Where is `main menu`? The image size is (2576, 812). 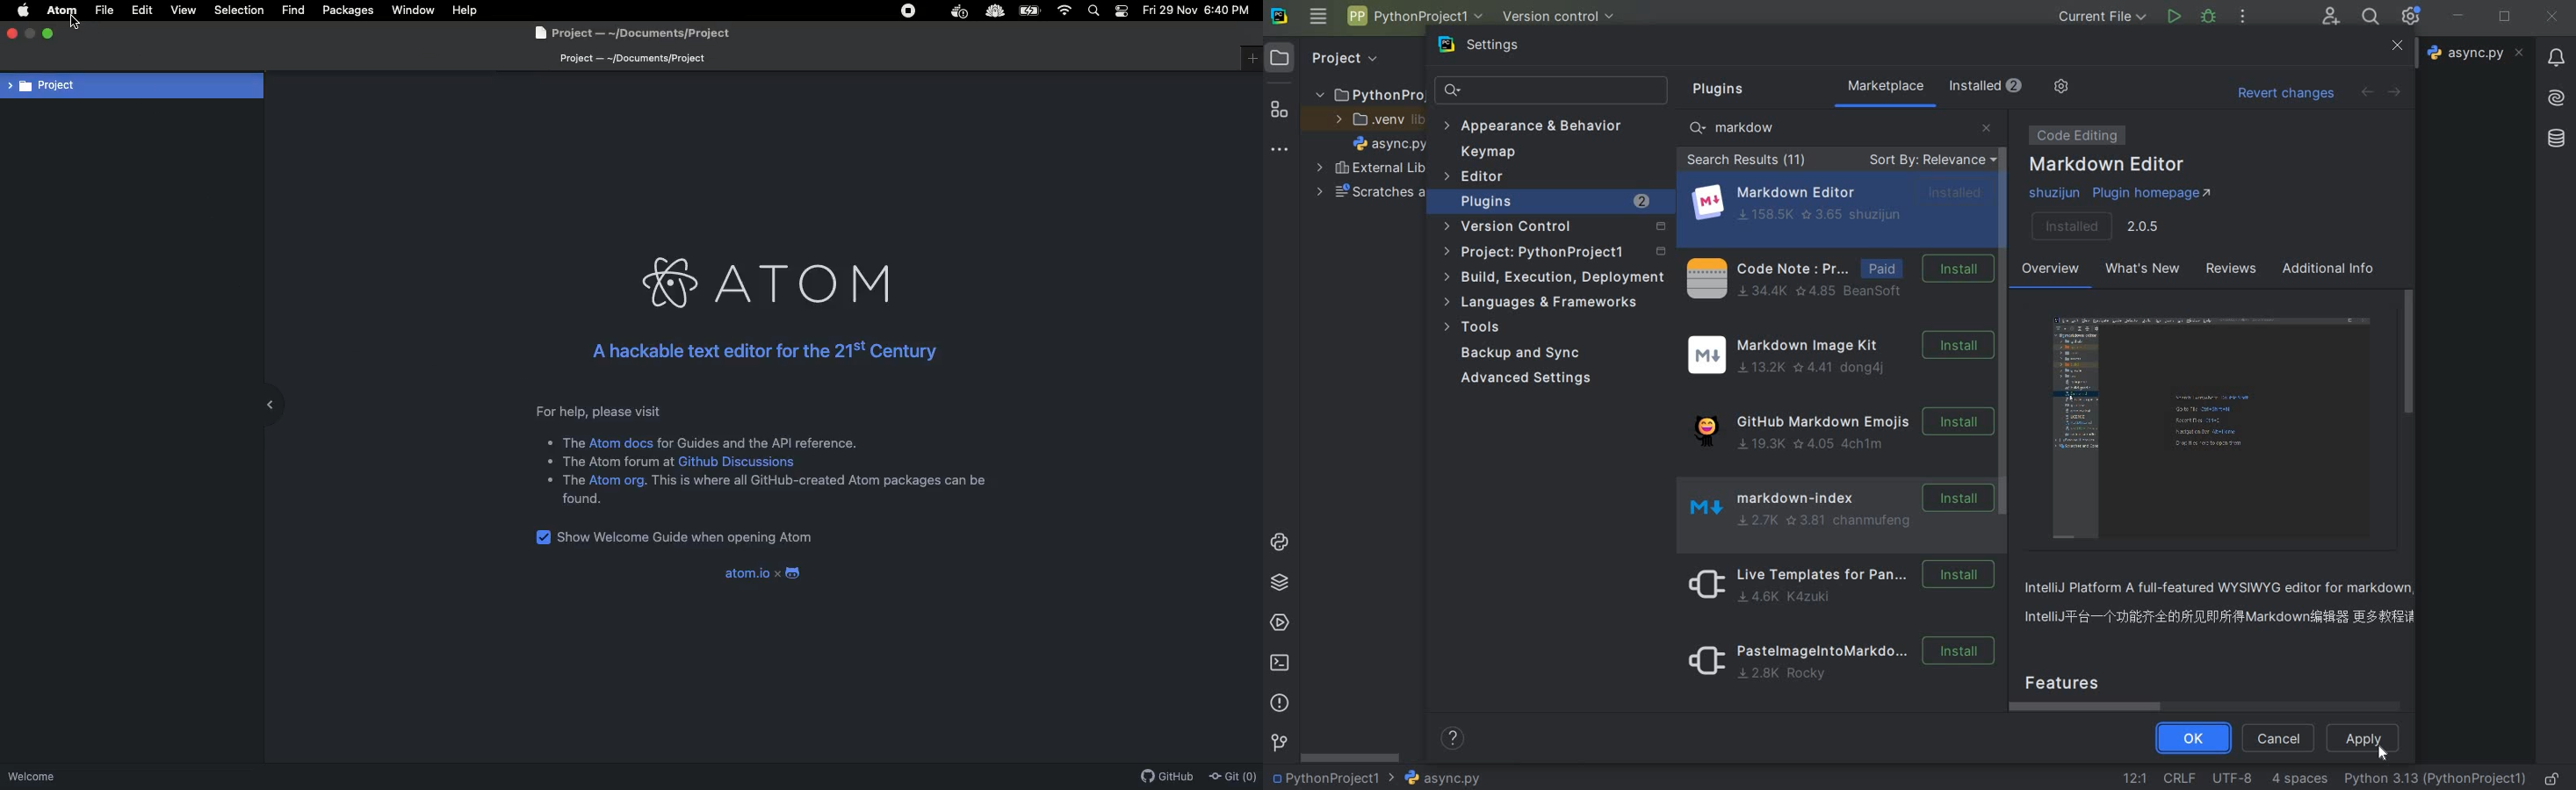 main menu is located at coordinates (1319, 19).